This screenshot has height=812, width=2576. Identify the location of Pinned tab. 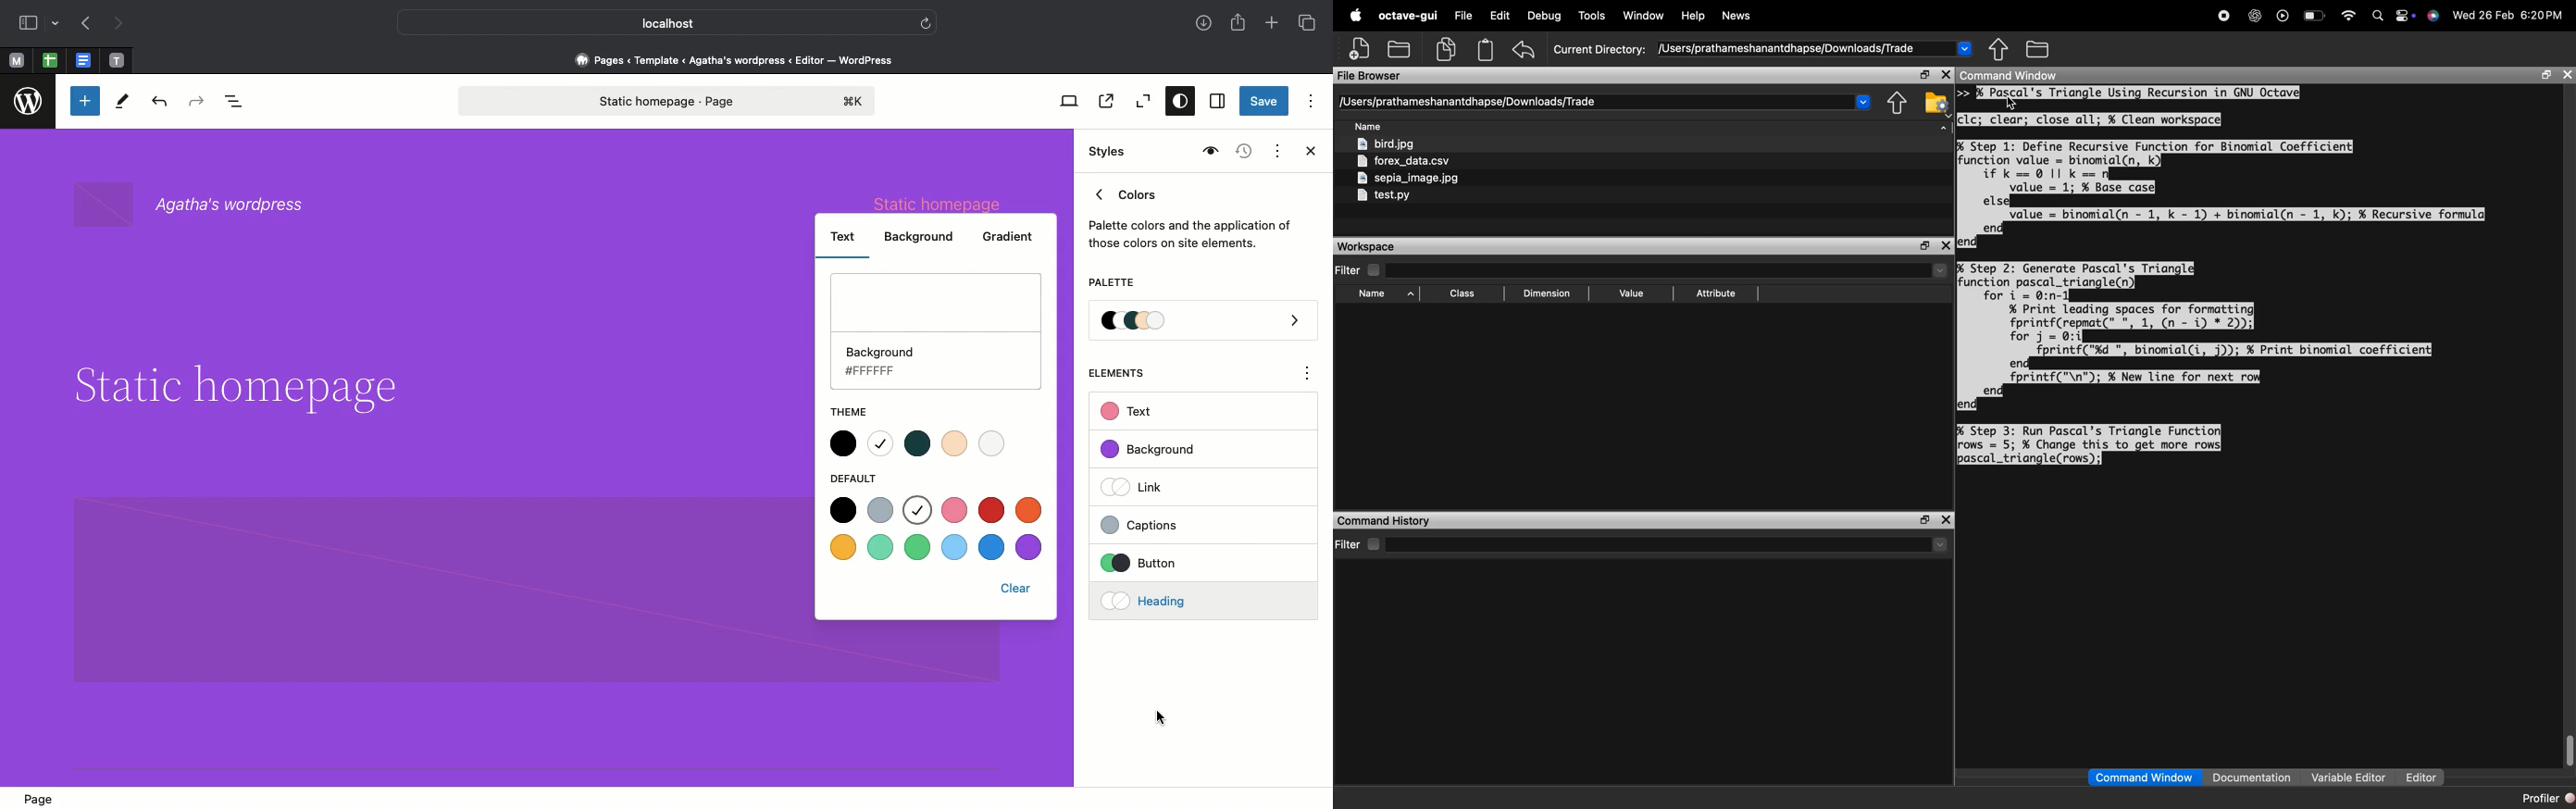
(118, 61).